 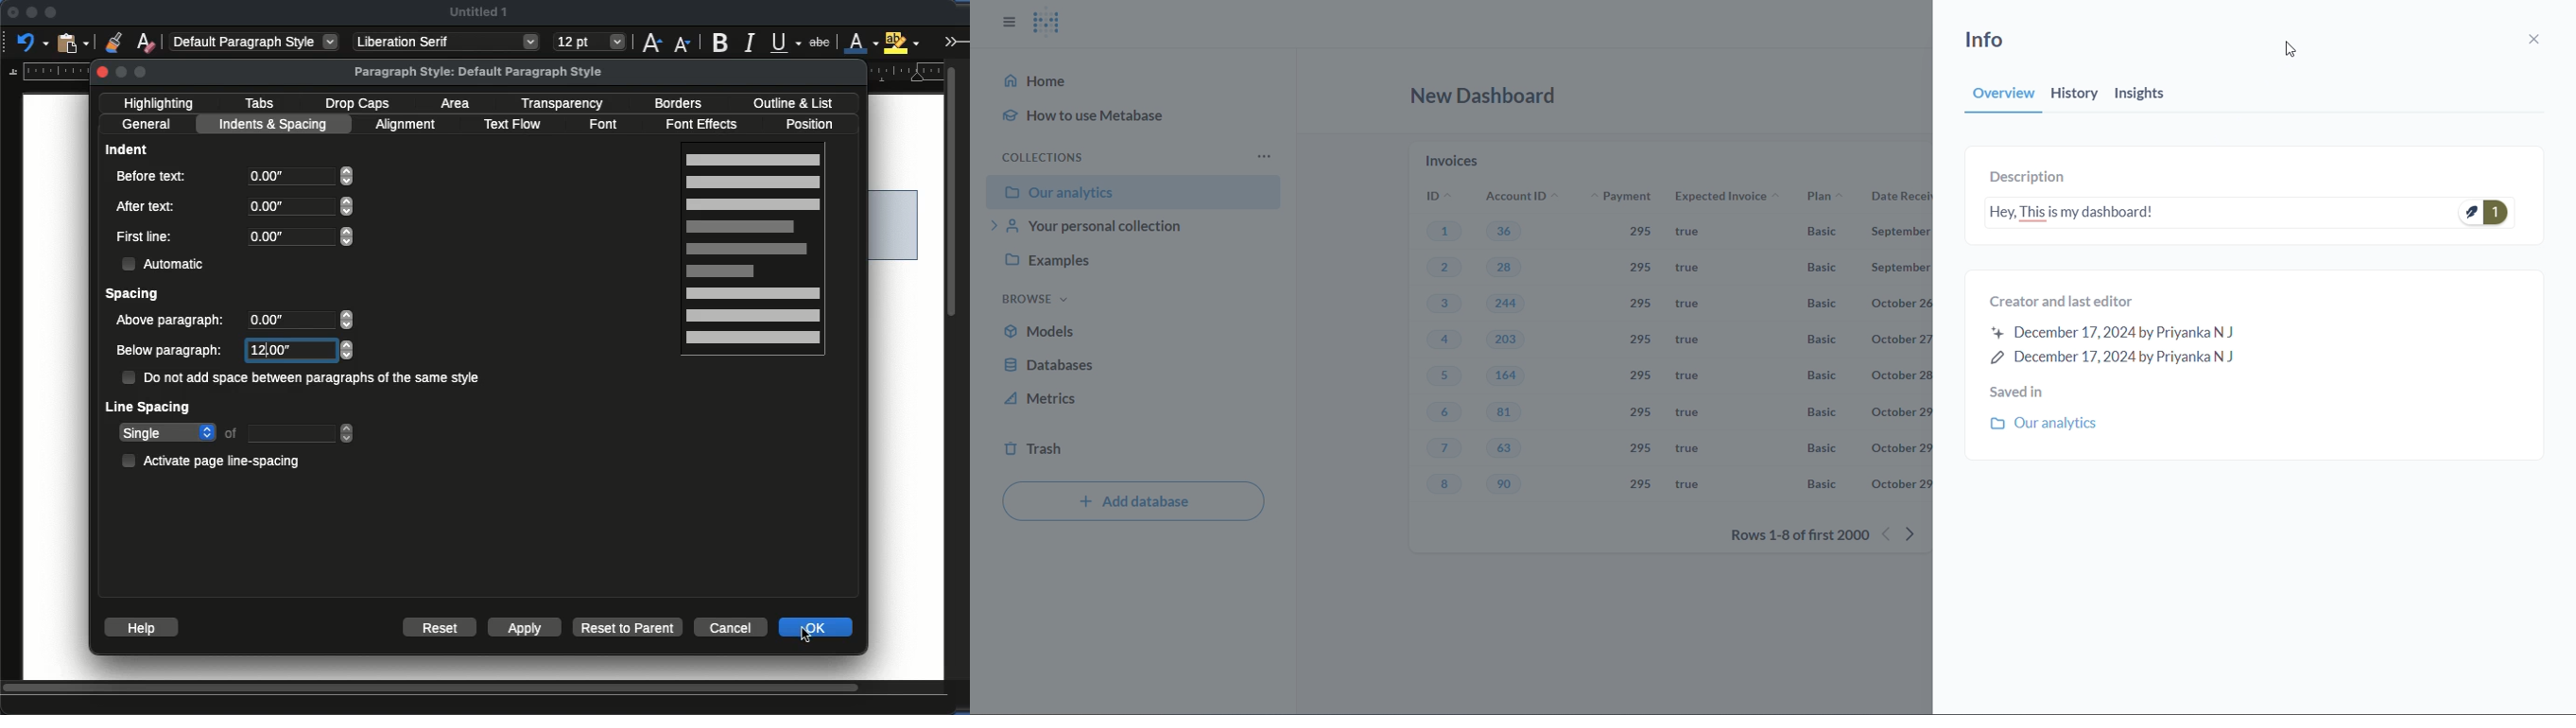 I want to click on browse, so click(x=1035, y=298).